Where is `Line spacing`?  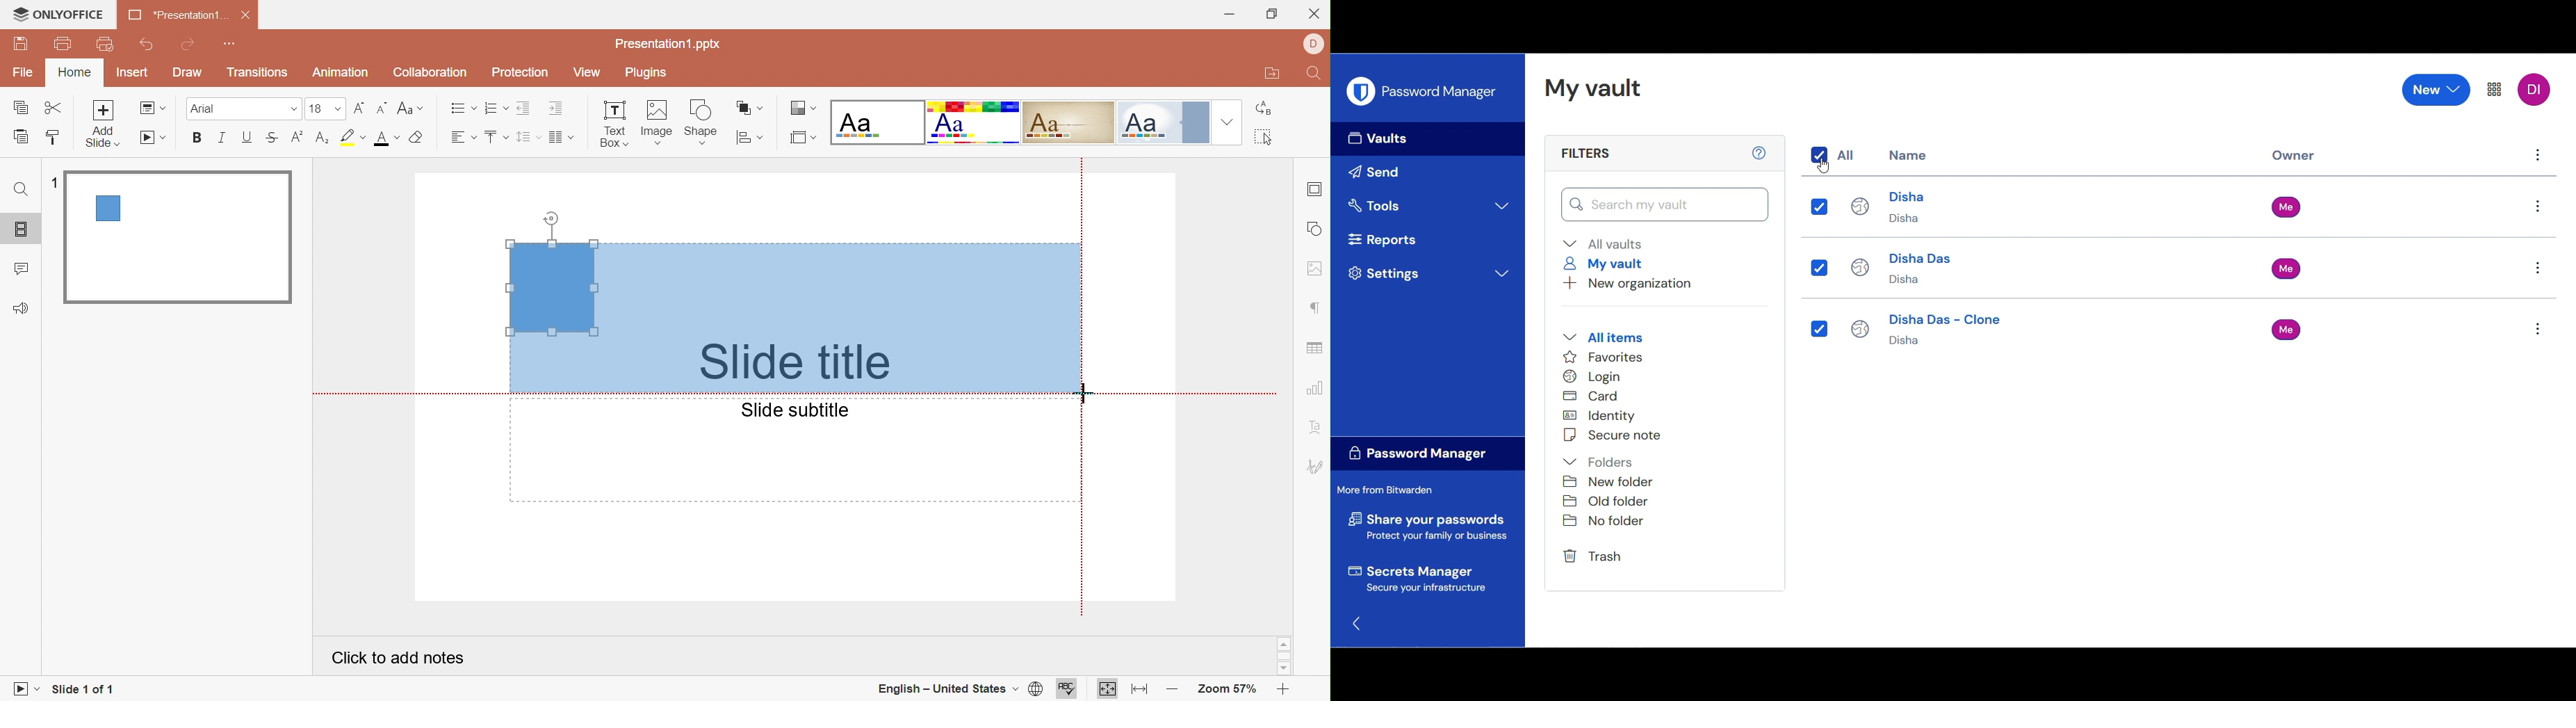 Line spacing is located at coordinates (529, 138).